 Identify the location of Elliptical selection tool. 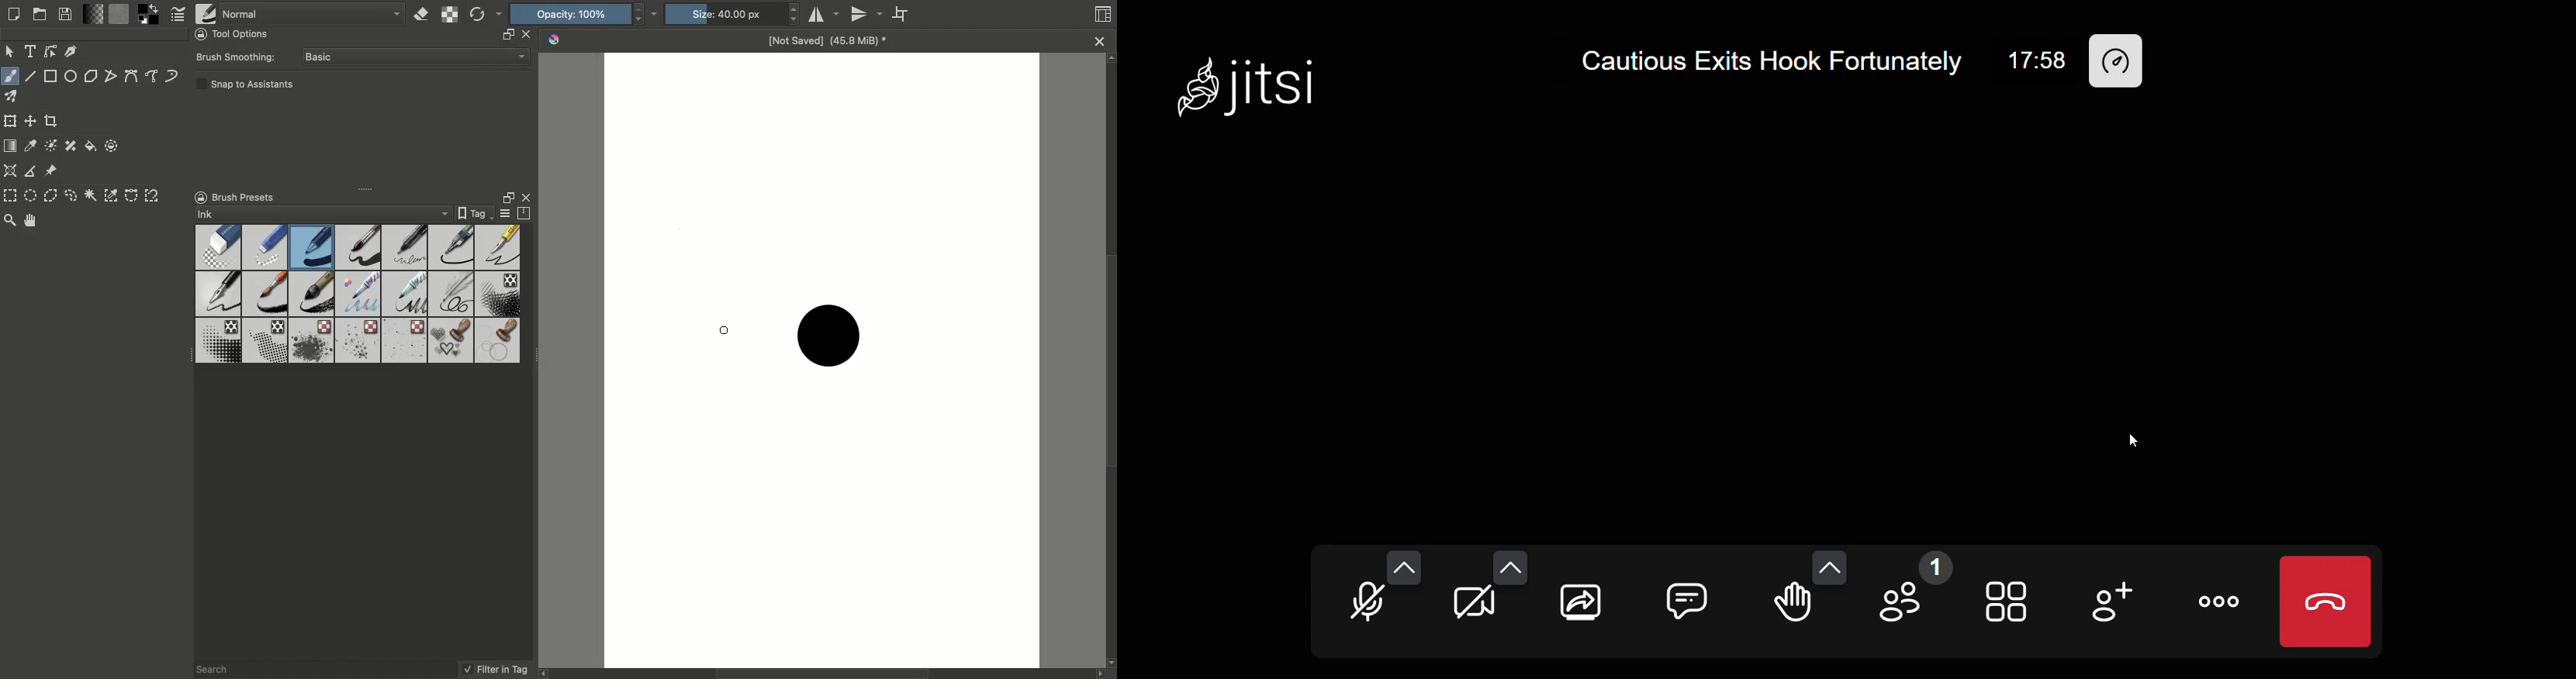
(30, 195).